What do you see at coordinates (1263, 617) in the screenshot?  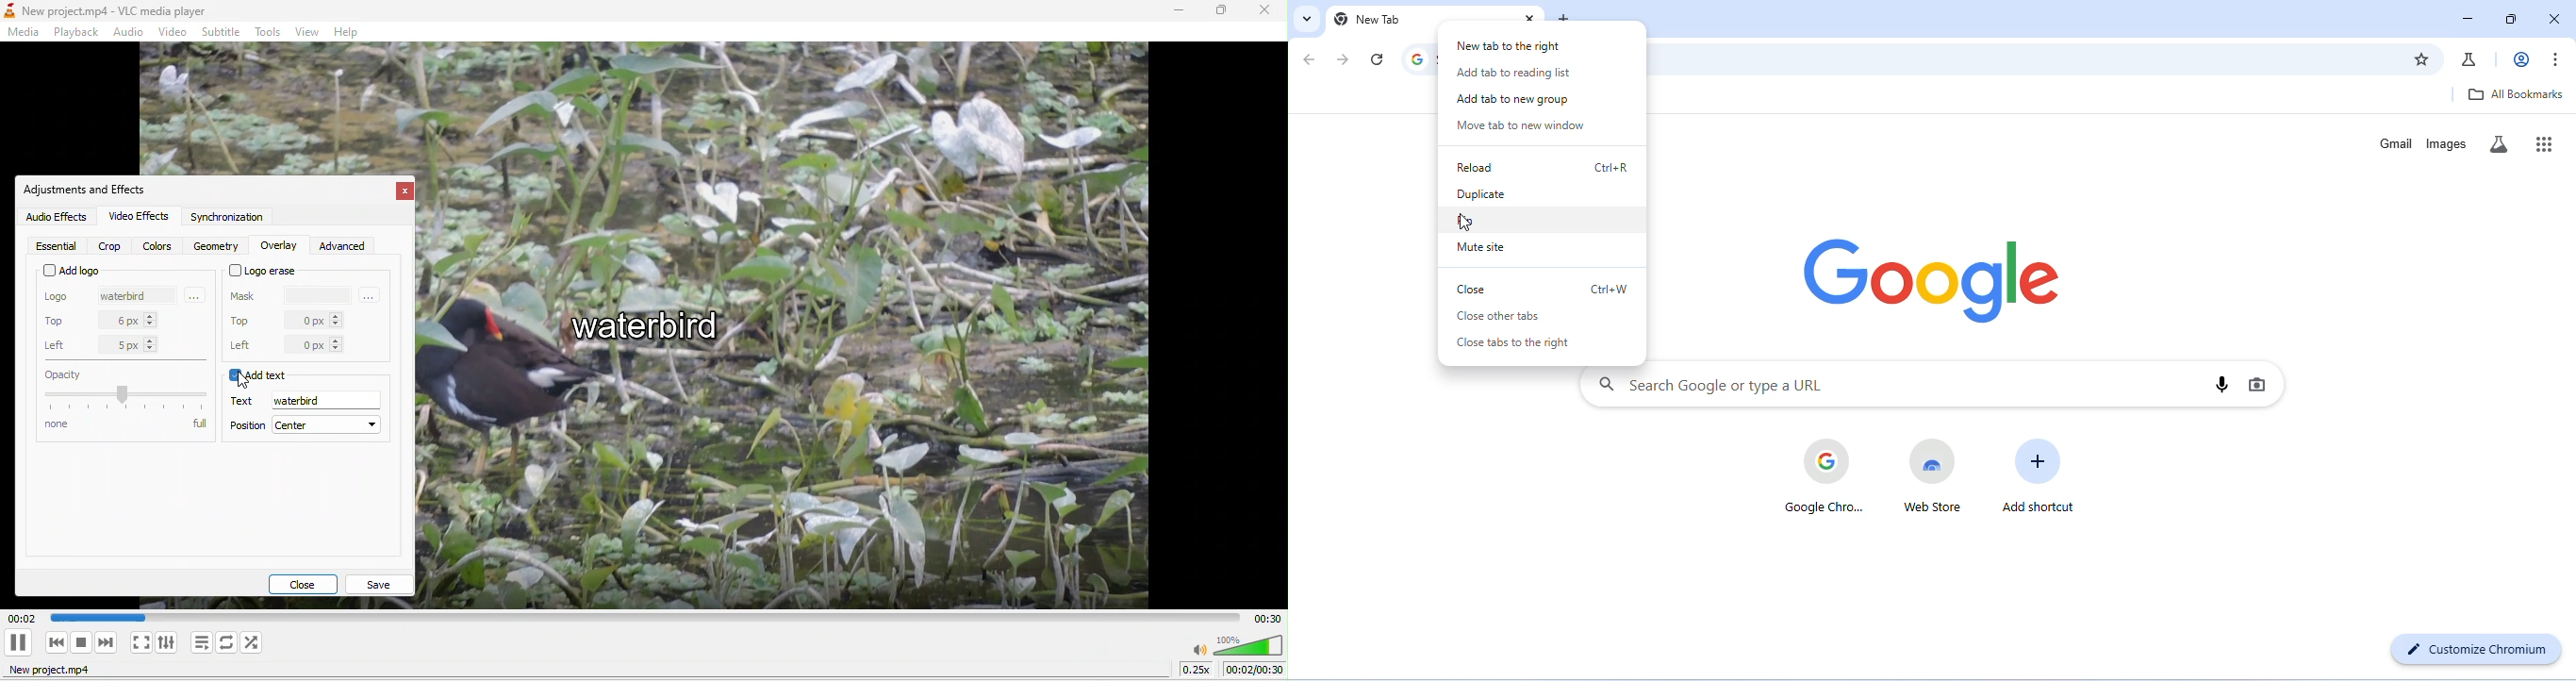 I see `total time` at bounding box center [1263, 617].